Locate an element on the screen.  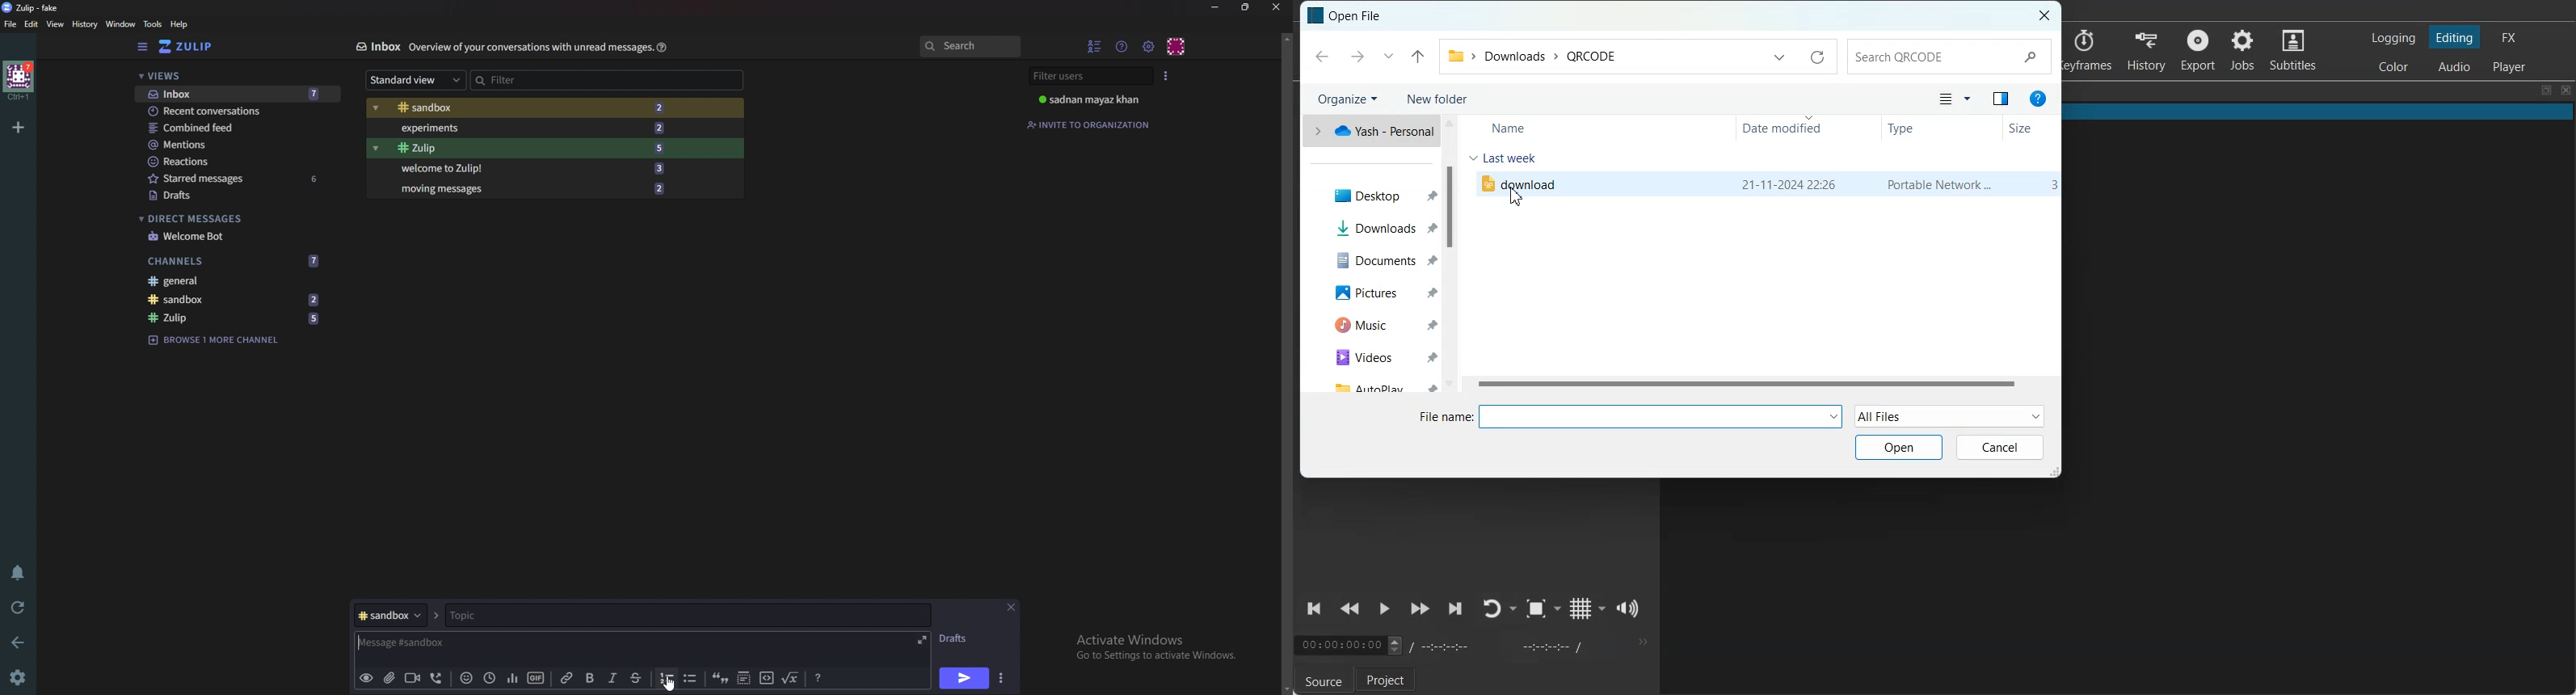
Channel is located at coordinates (389, 616).